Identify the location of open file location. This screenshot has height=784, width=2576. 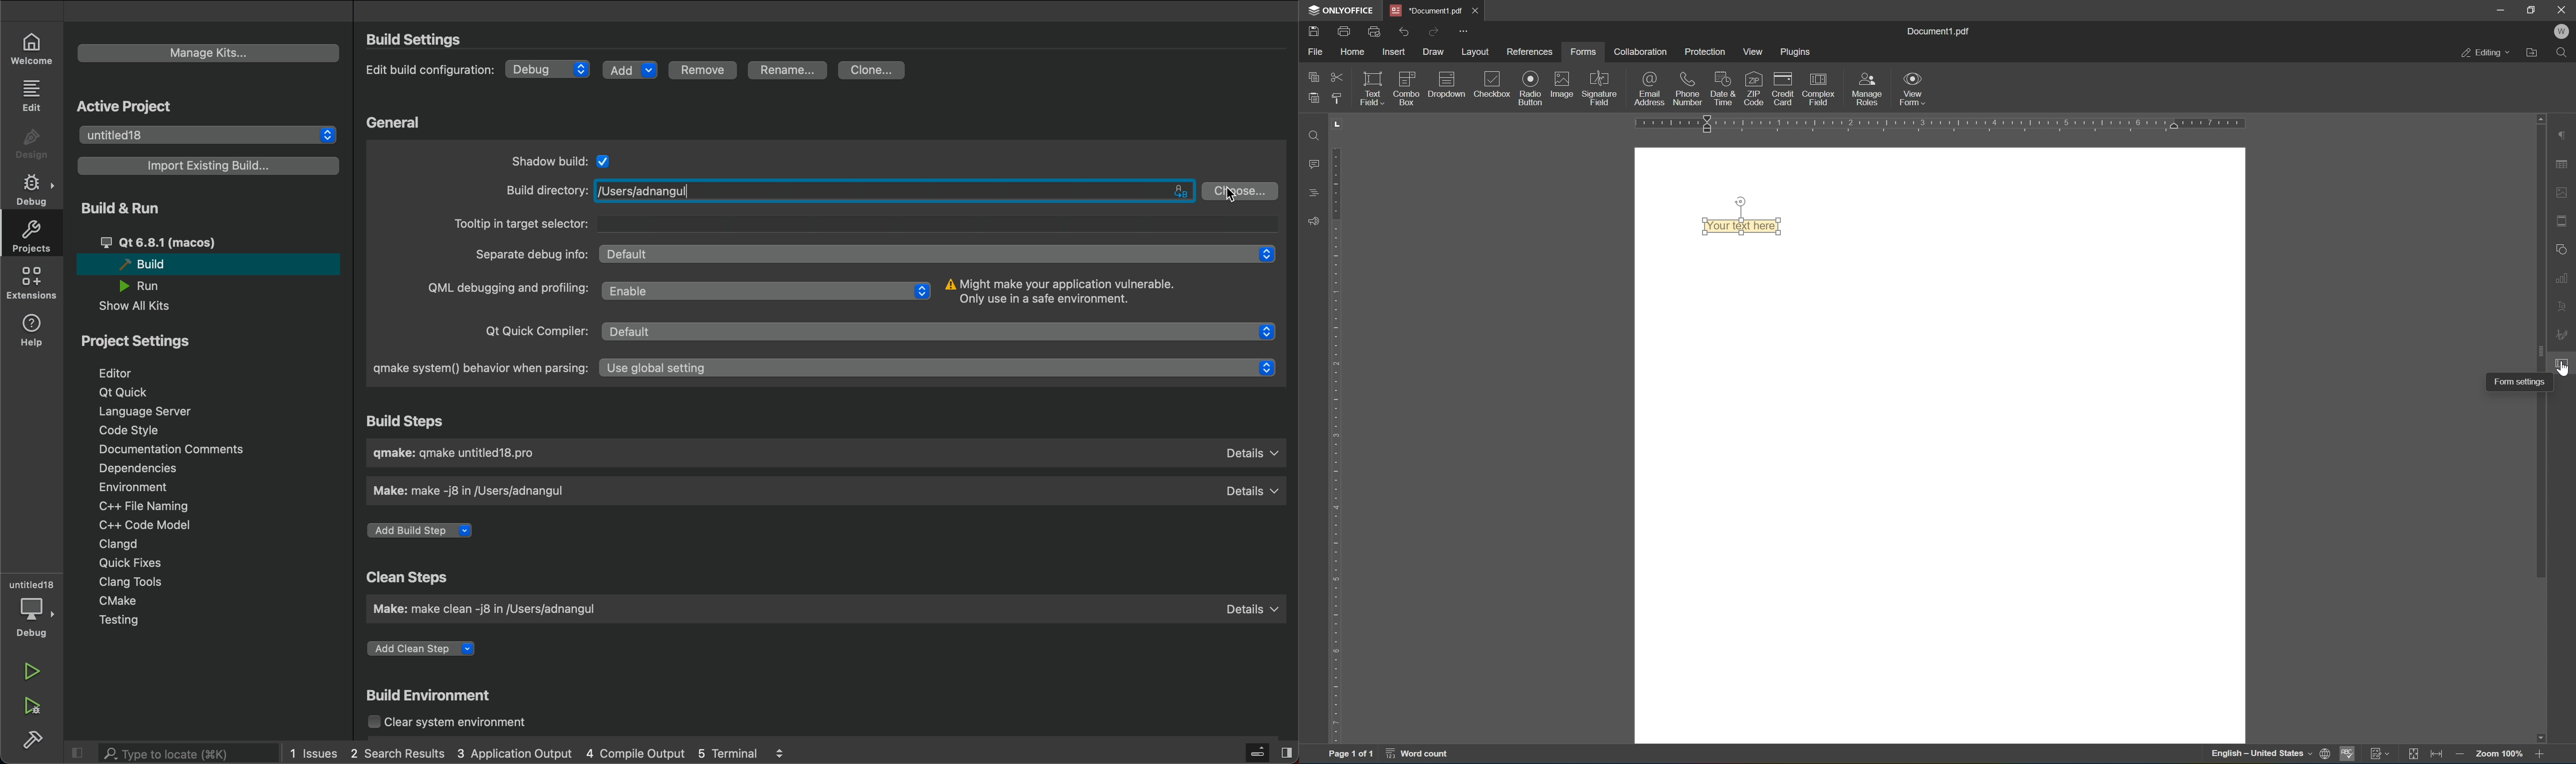
(2534, 53).